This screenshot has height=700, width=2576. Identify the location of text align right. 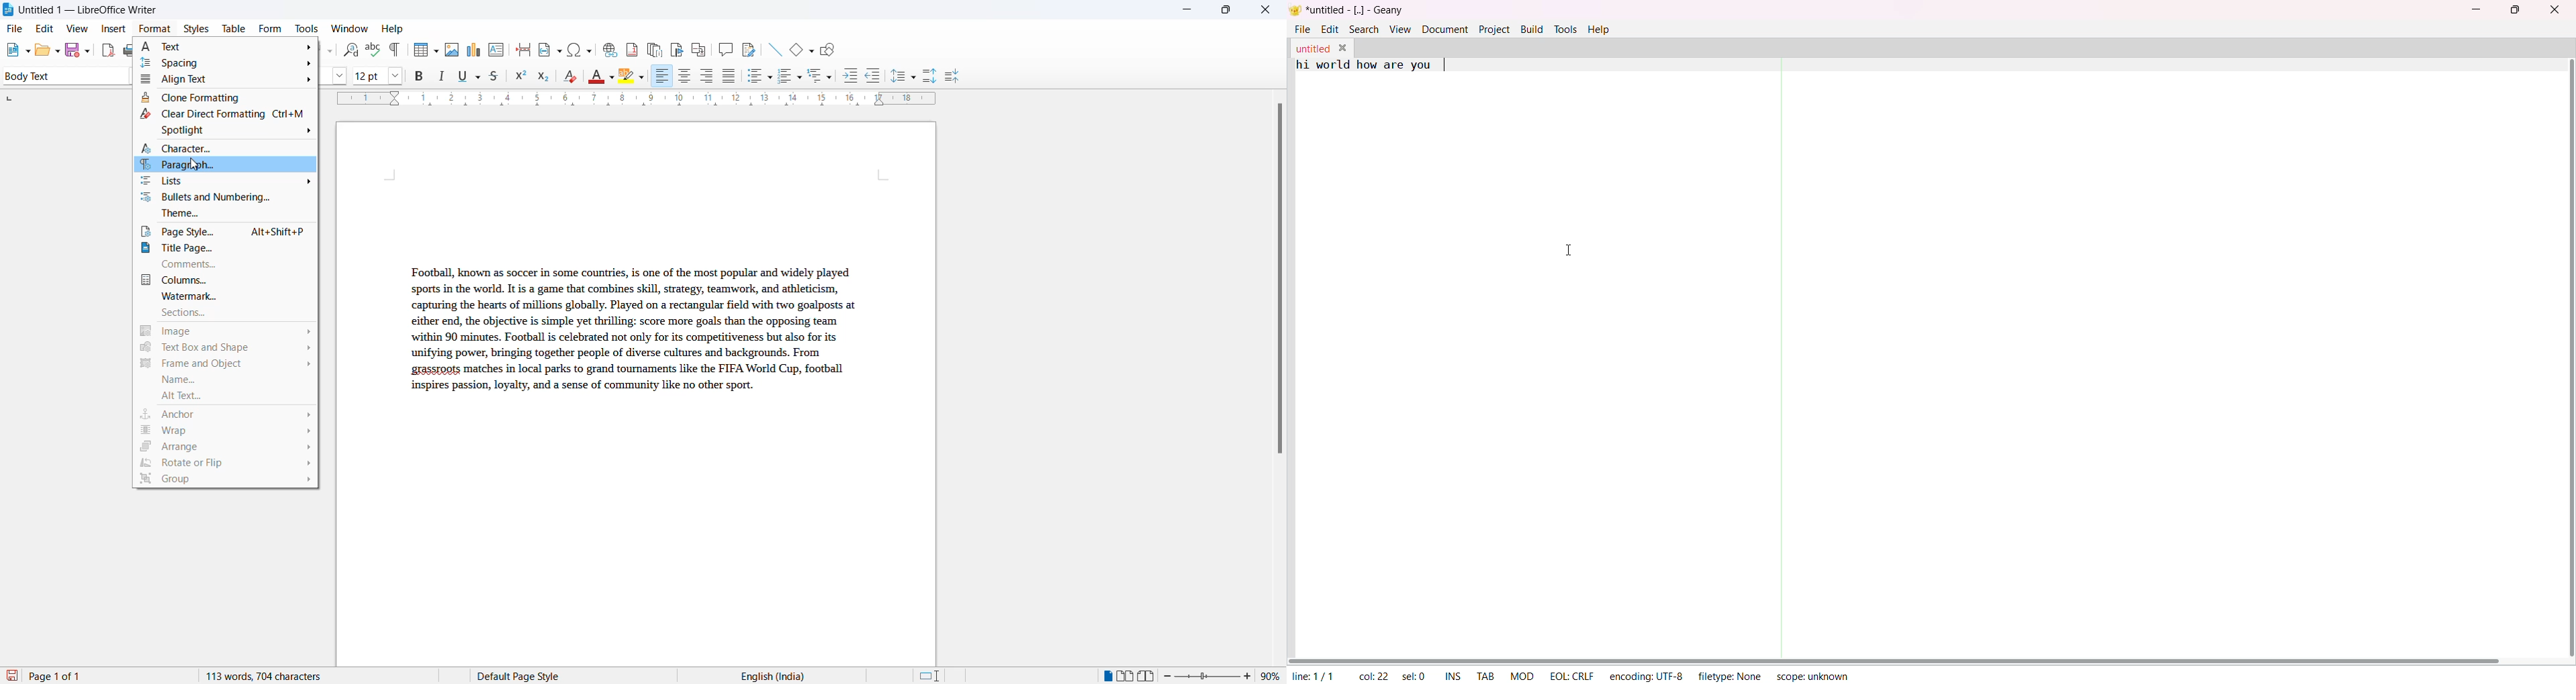
(662, 76).